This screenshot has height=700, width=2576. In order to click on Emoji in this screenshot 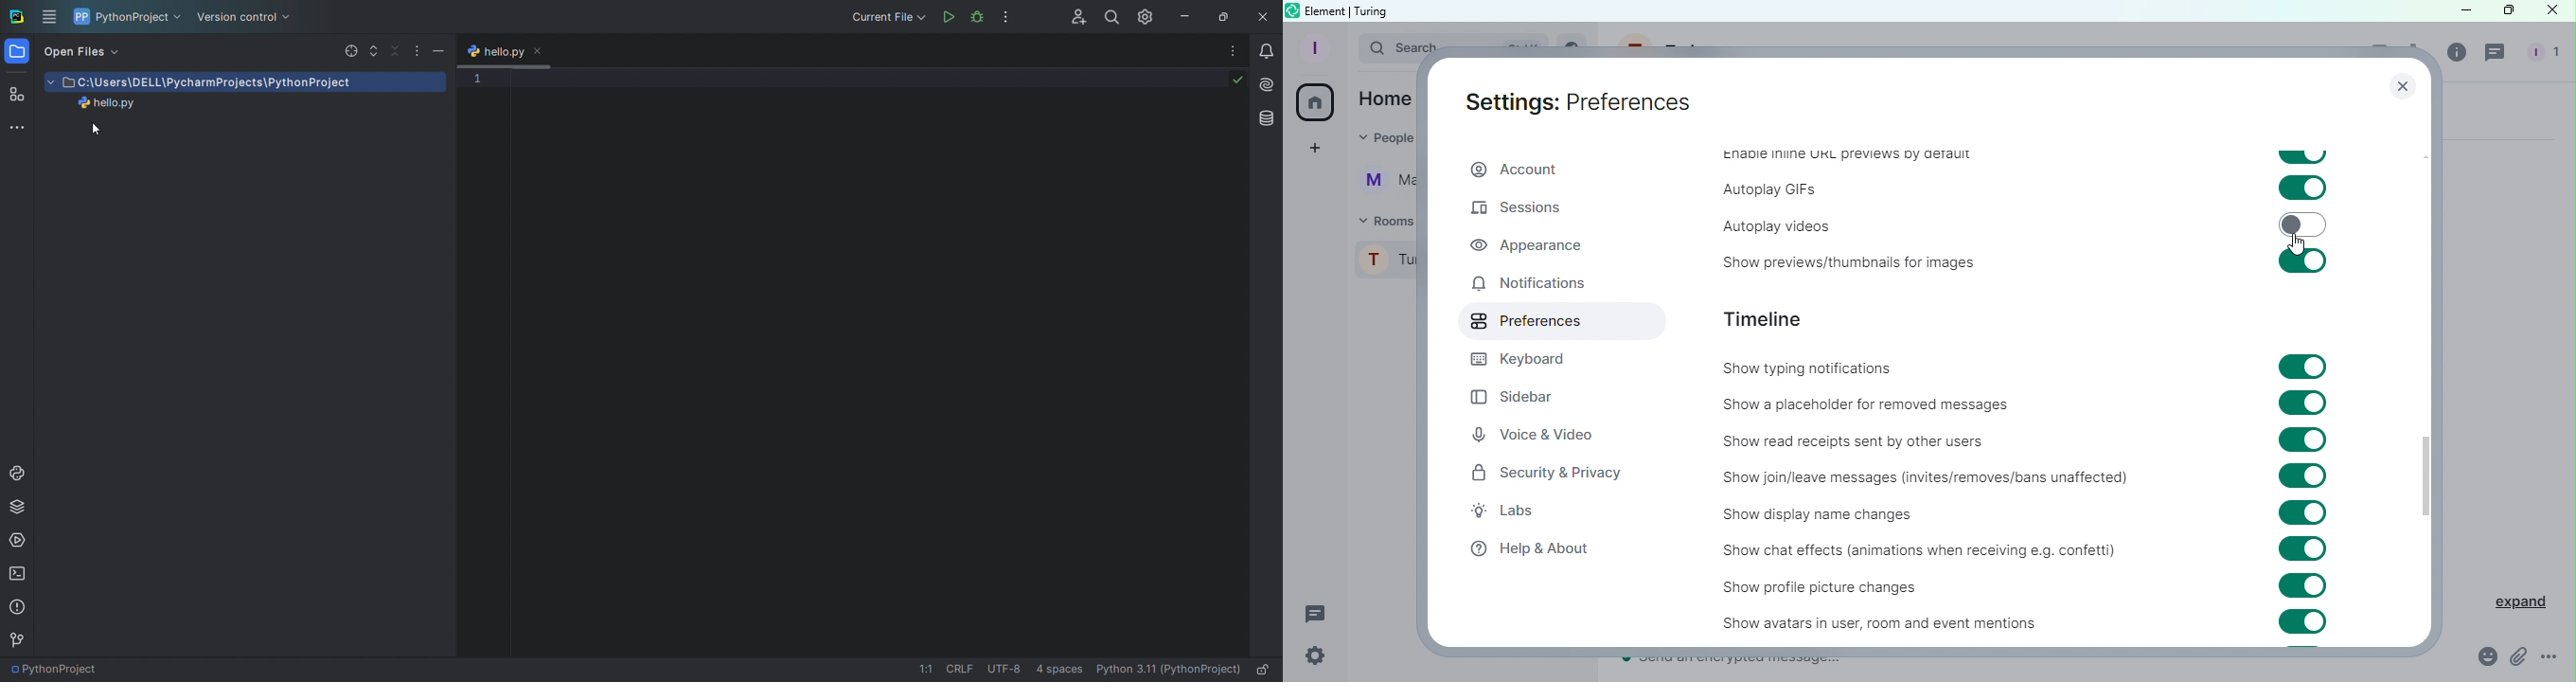, I will do `click(2480, 657)`.